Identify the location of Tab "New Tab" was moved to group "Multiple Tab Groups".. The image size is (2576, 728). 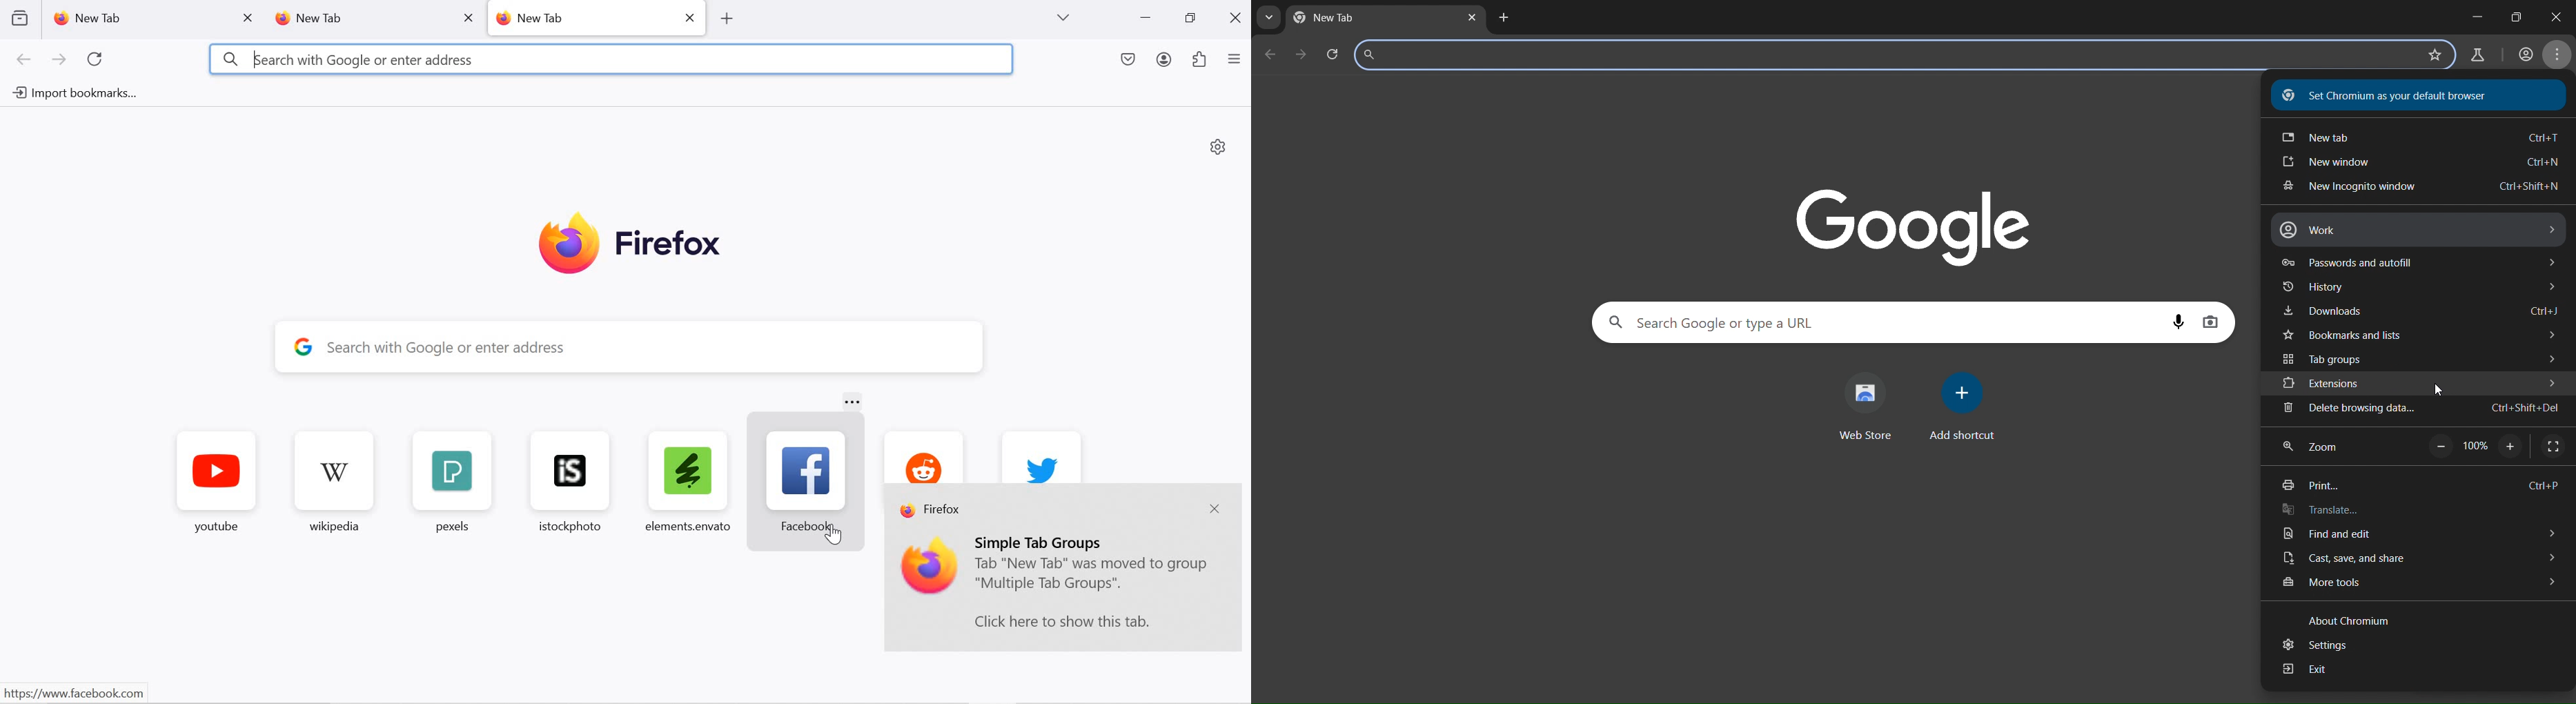
(1093, 576).